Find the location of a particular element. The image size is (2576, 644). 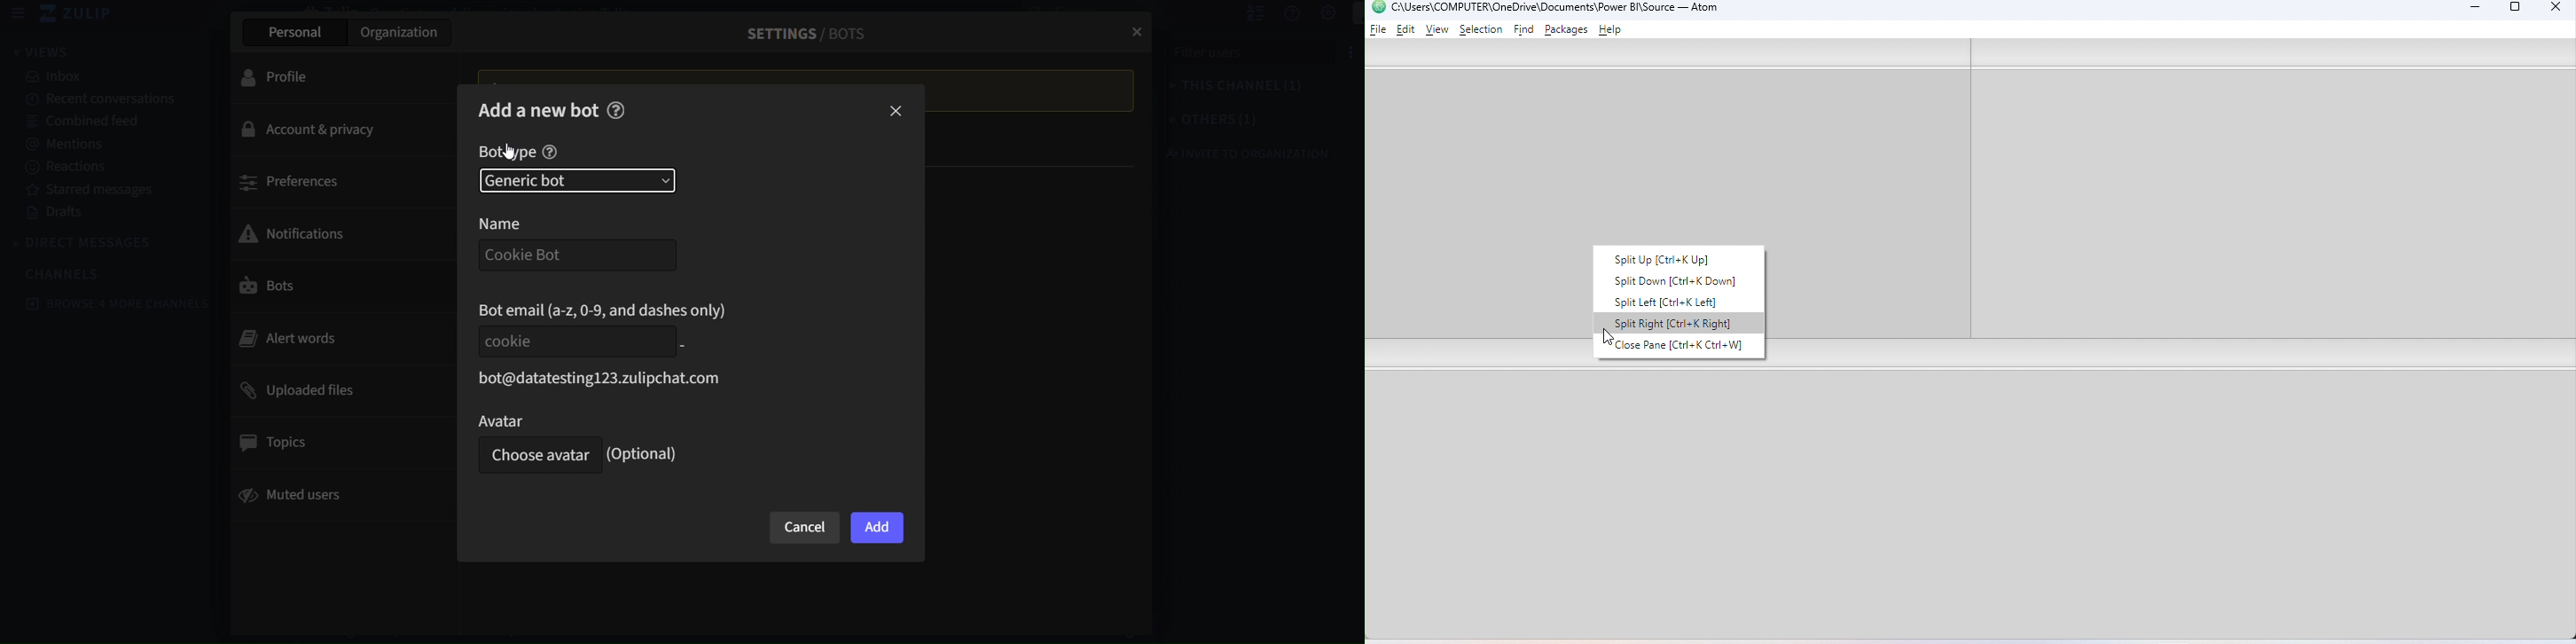

bot type is located at coordinates (507, 153).